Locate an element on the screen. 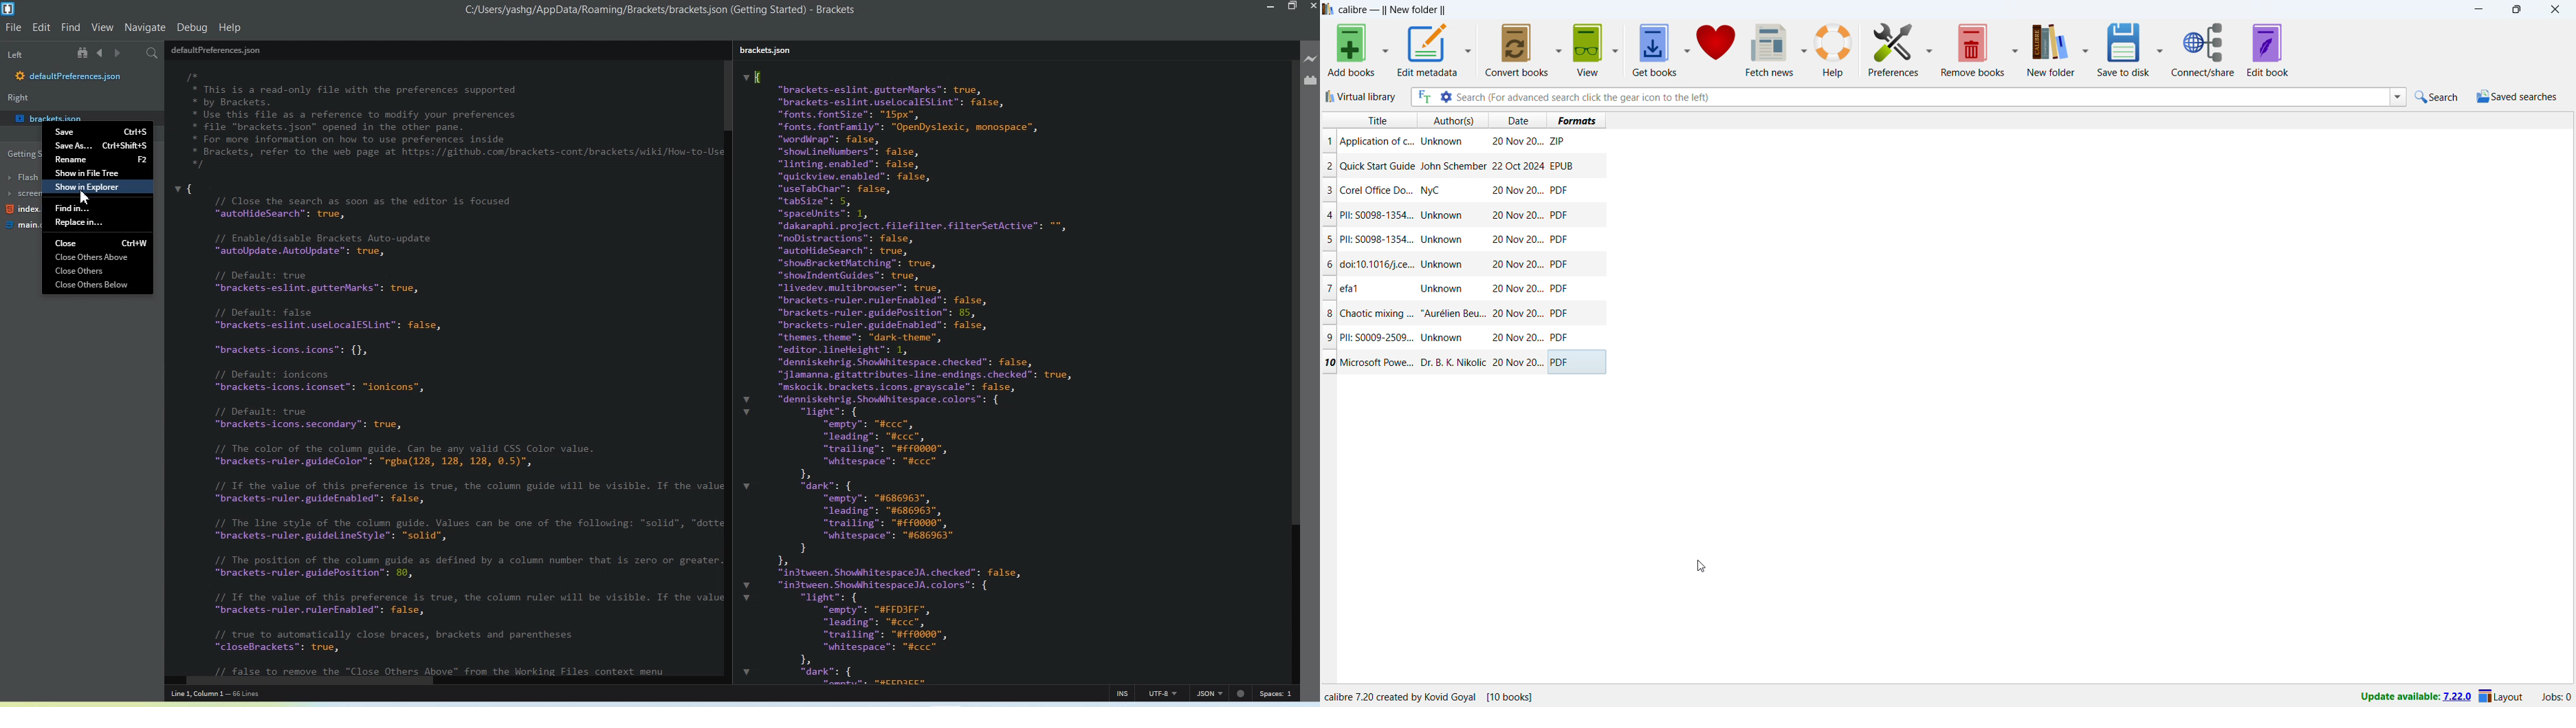 The width and height of the screenshot is (2576, 728). 20 Nov 20... is located at coordinates (1517, 190).